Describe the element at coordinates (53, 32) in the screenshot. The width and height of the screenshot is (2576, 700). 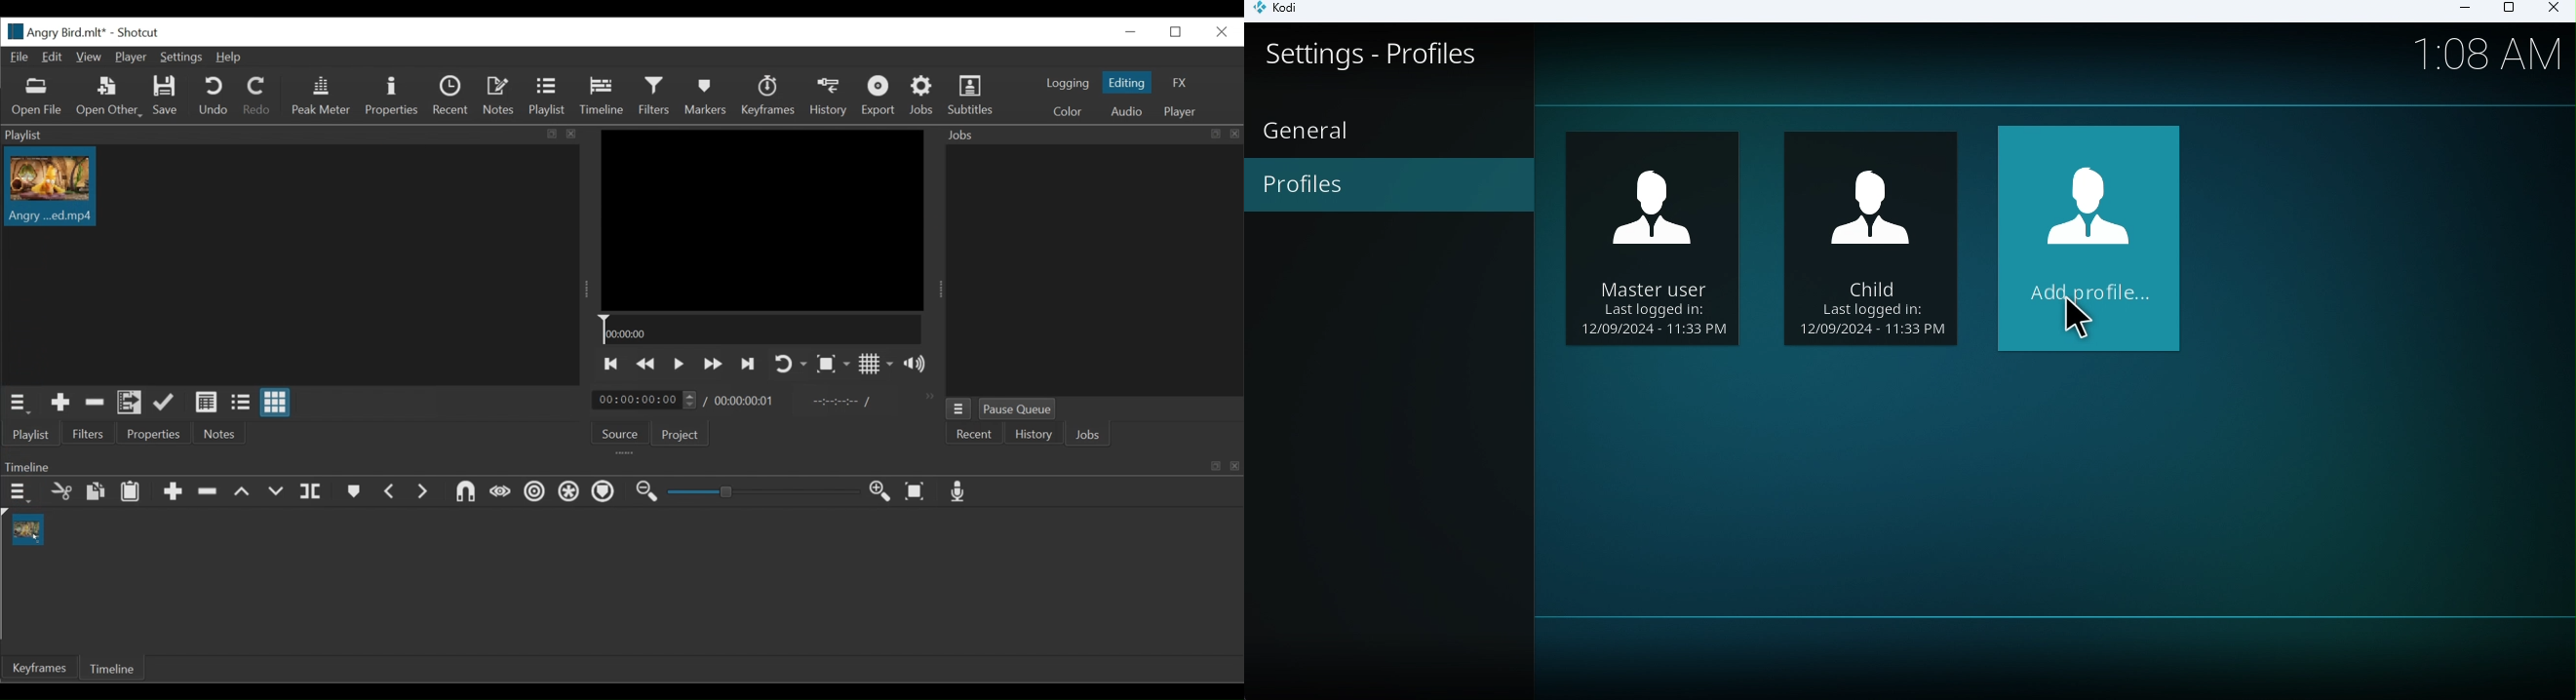
I see `File name` at that location.